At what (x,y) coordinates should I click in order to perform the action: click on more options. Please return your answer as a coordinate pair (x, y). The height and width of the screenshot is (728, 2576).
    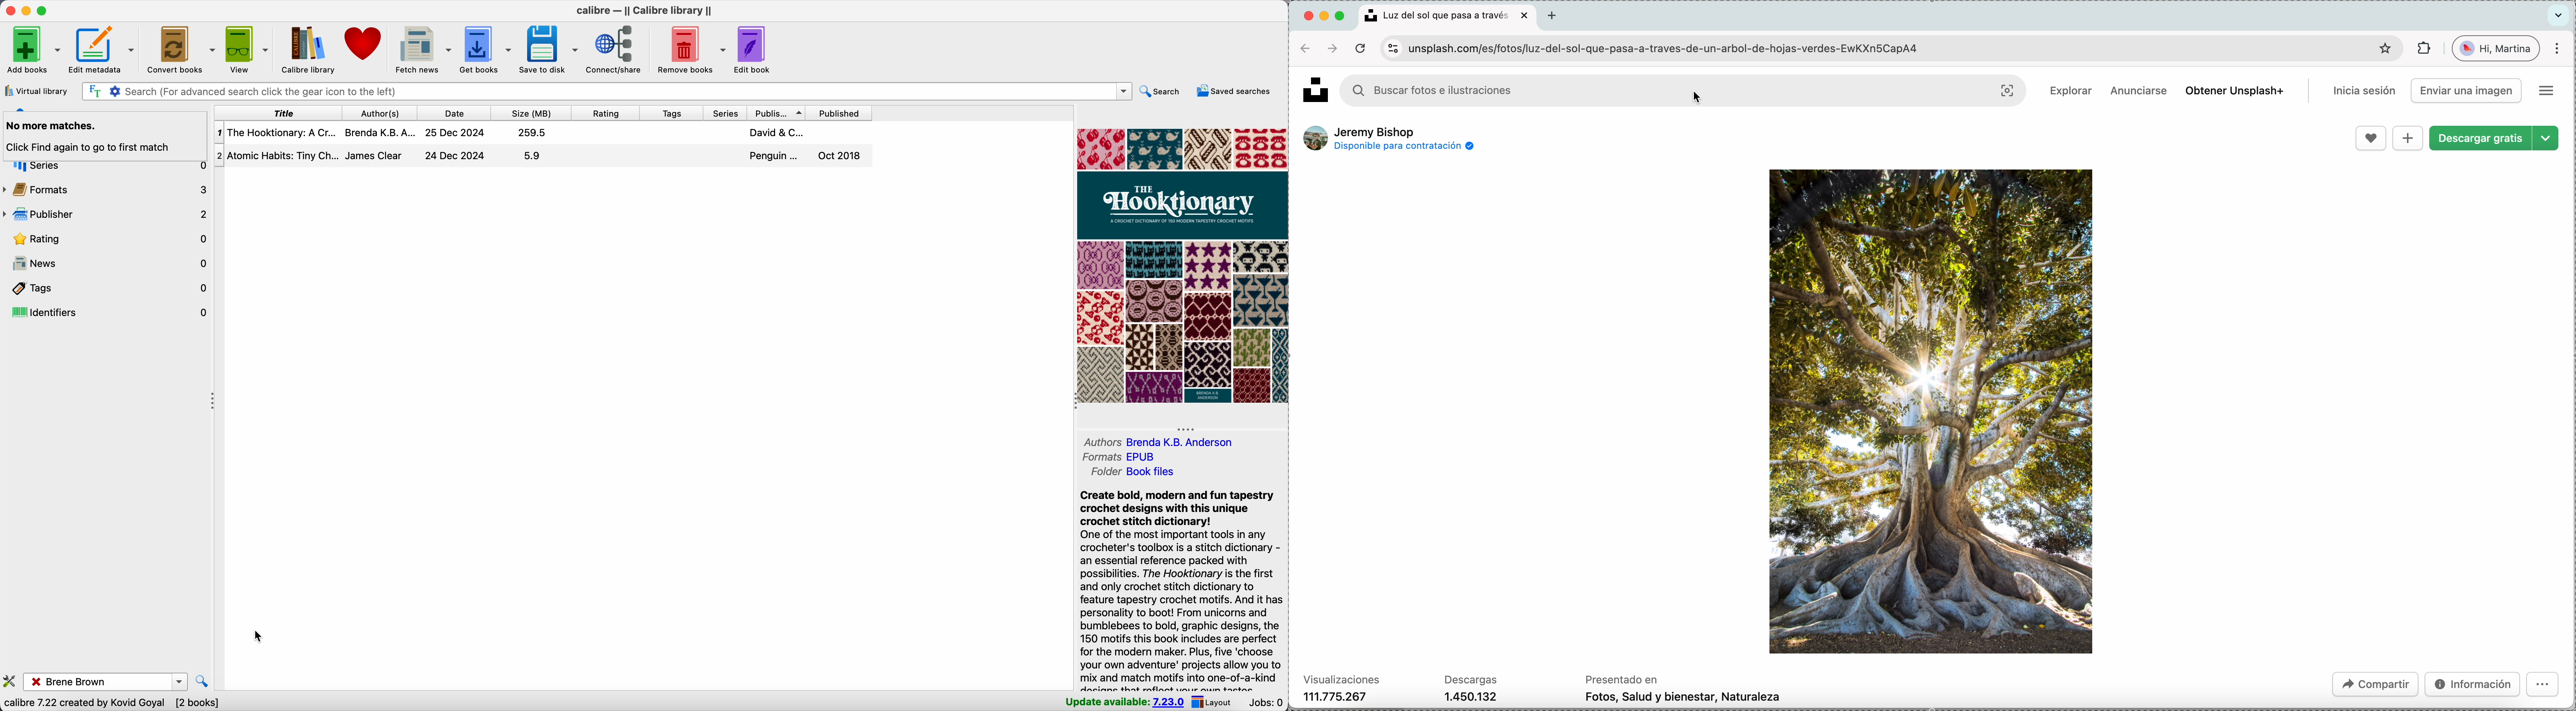
    Looking at the image, I should click on (2545, 688).